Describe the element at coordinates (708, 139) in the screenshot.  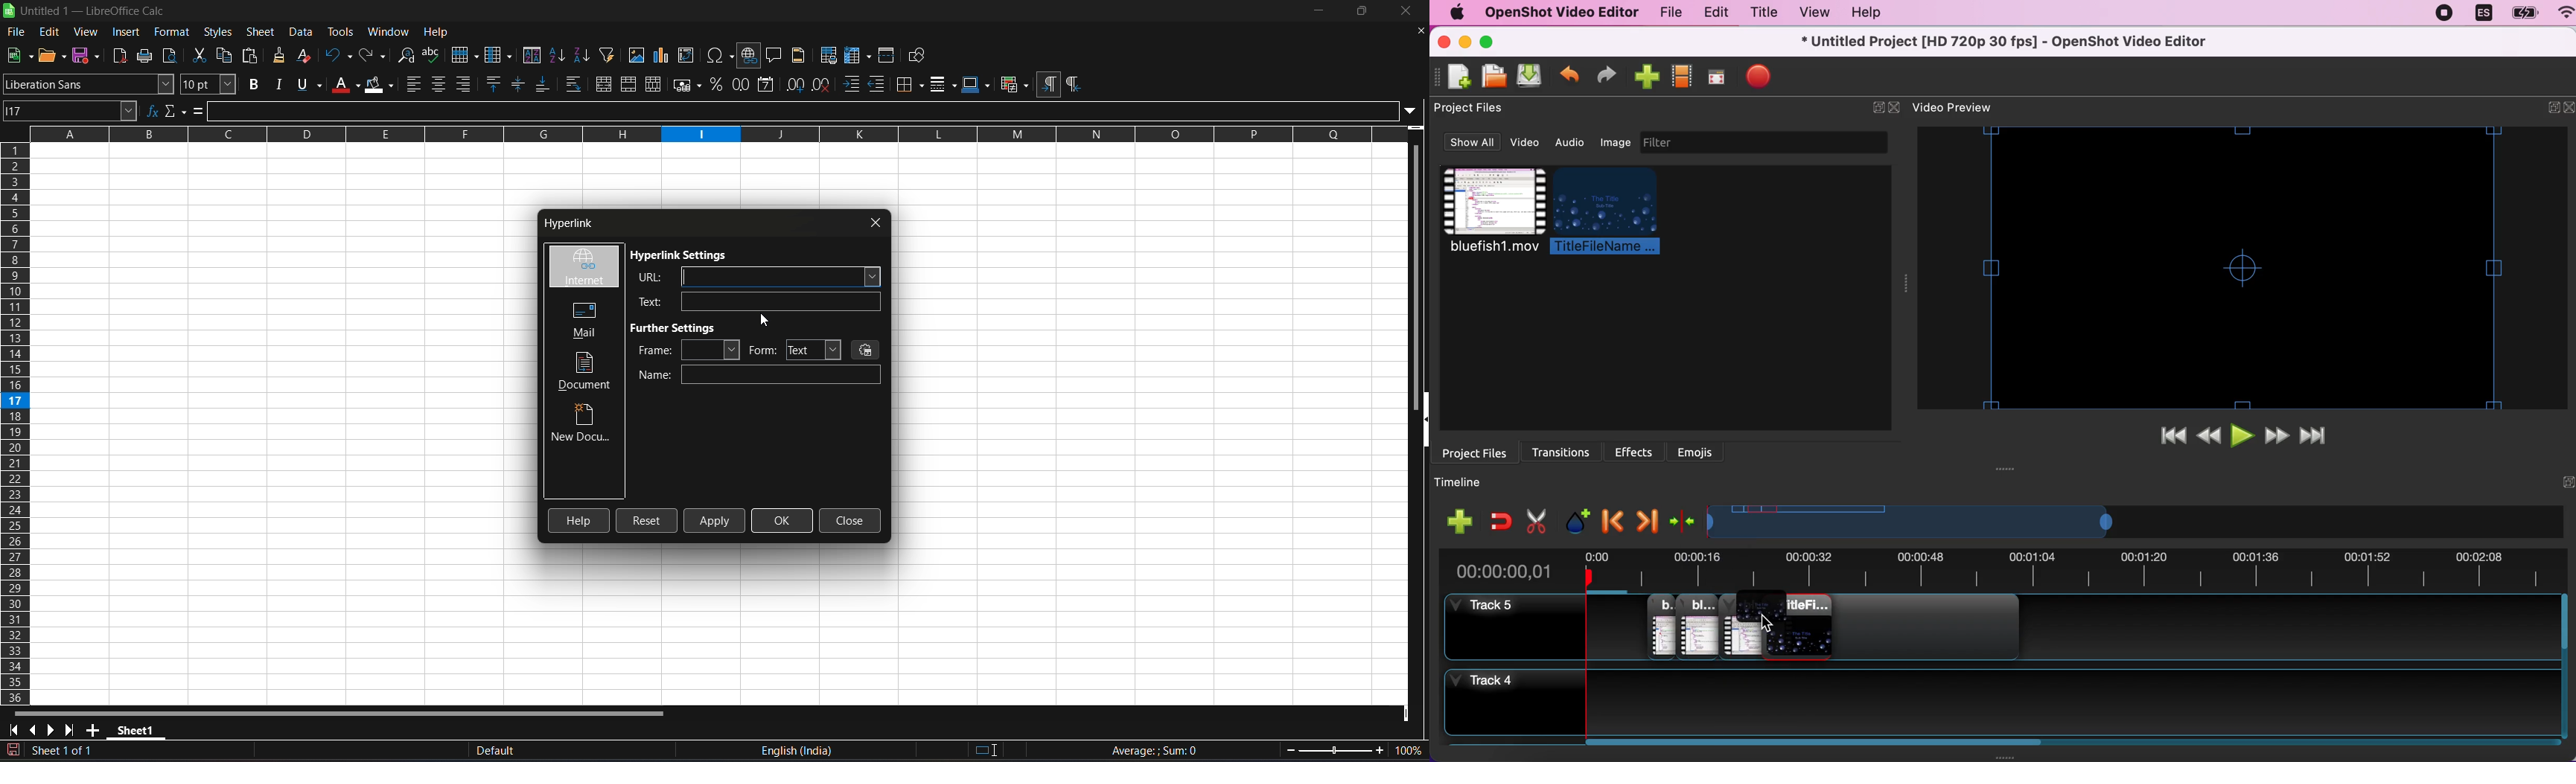
I see `rows` at that location.